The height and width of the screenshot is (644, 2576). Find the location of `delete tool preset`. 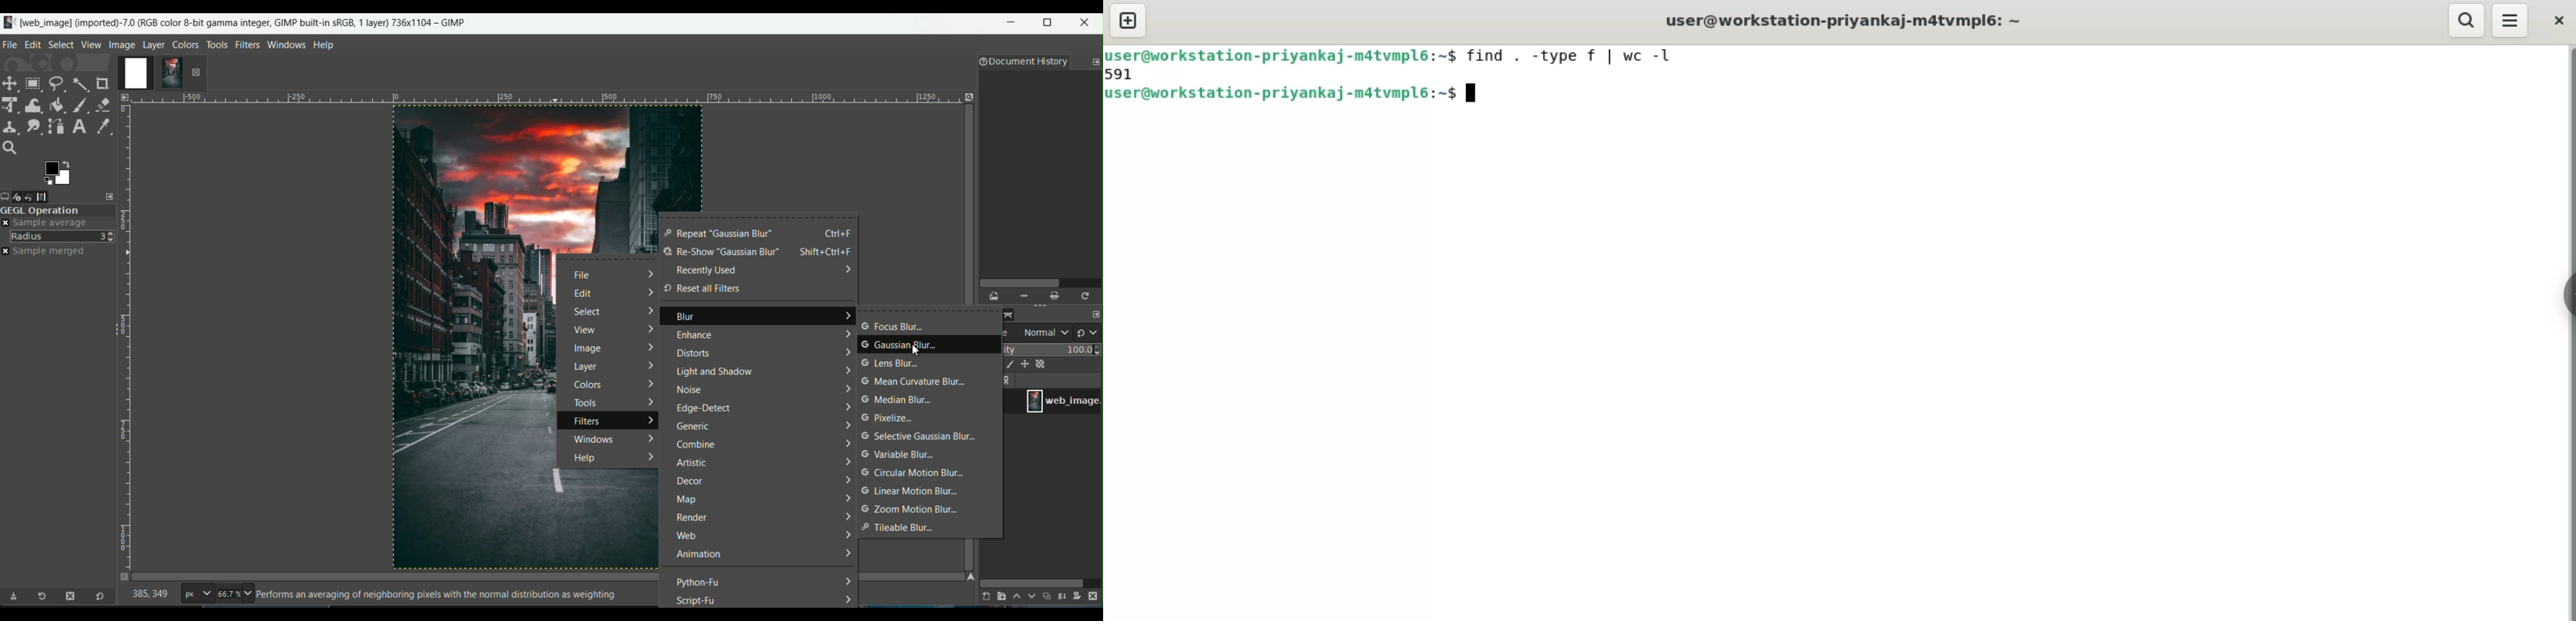

delete tool preset is located at coordinates (70, 596).